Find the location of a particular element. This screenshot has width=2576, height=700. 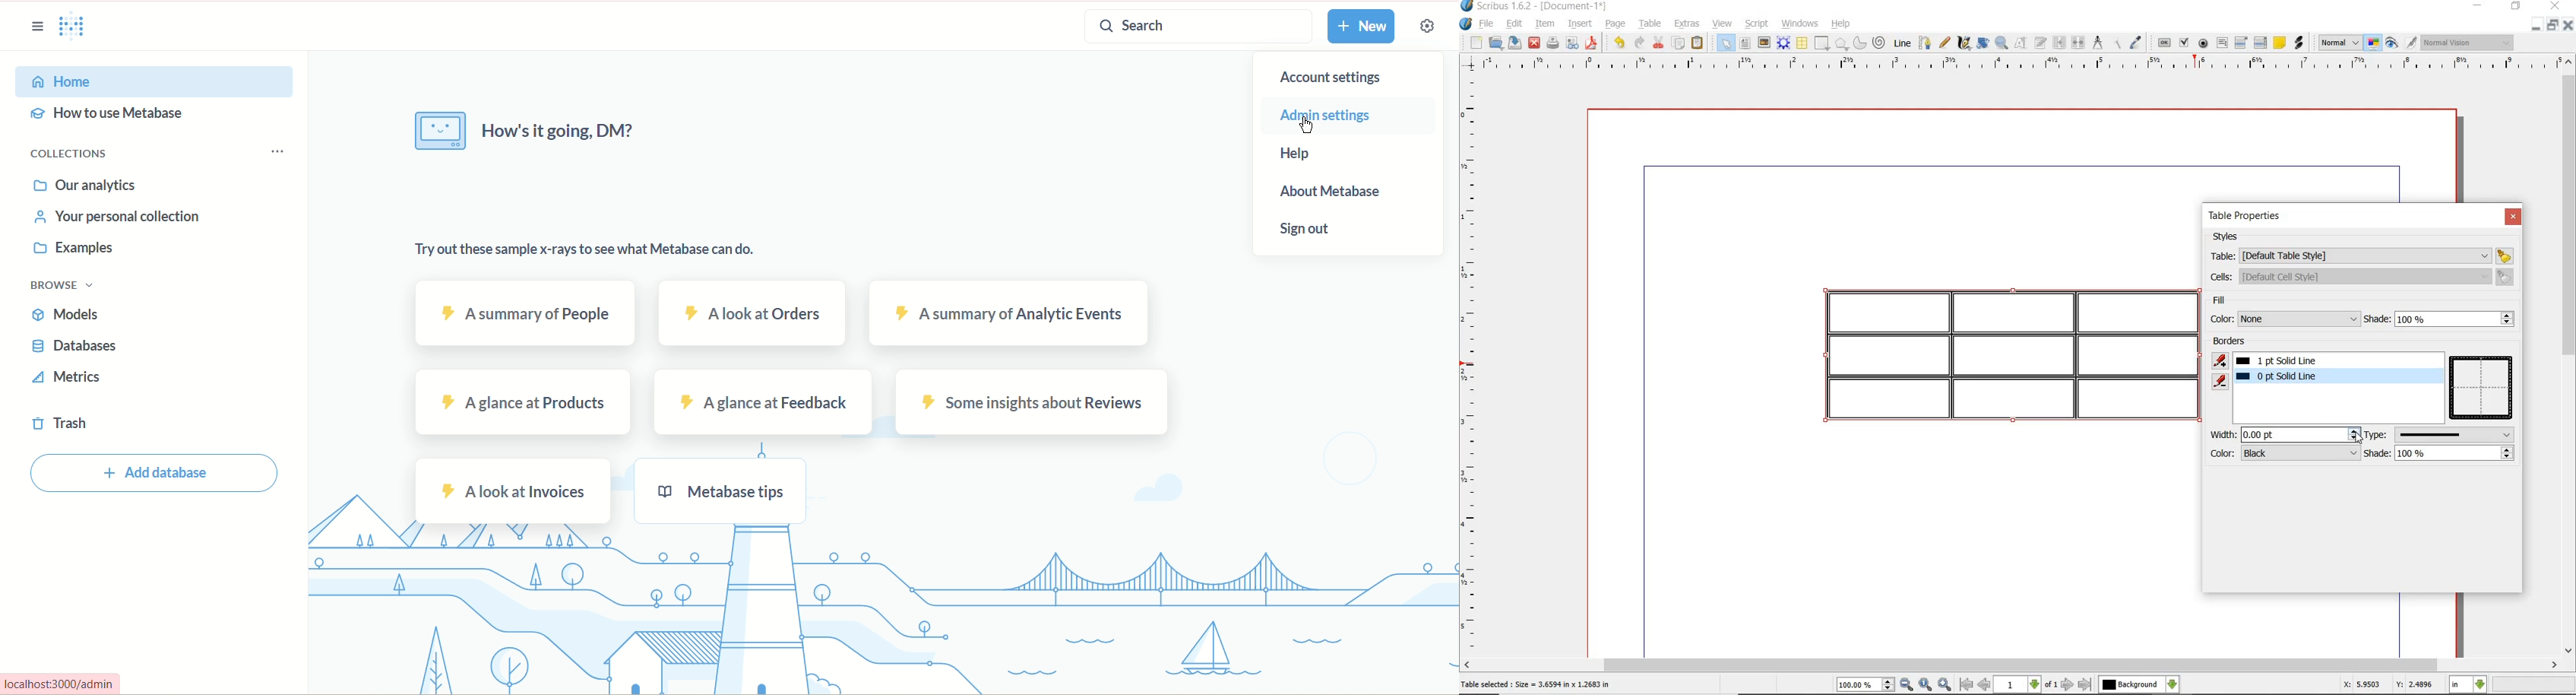

select current page is located at coordinates (2026, 684).